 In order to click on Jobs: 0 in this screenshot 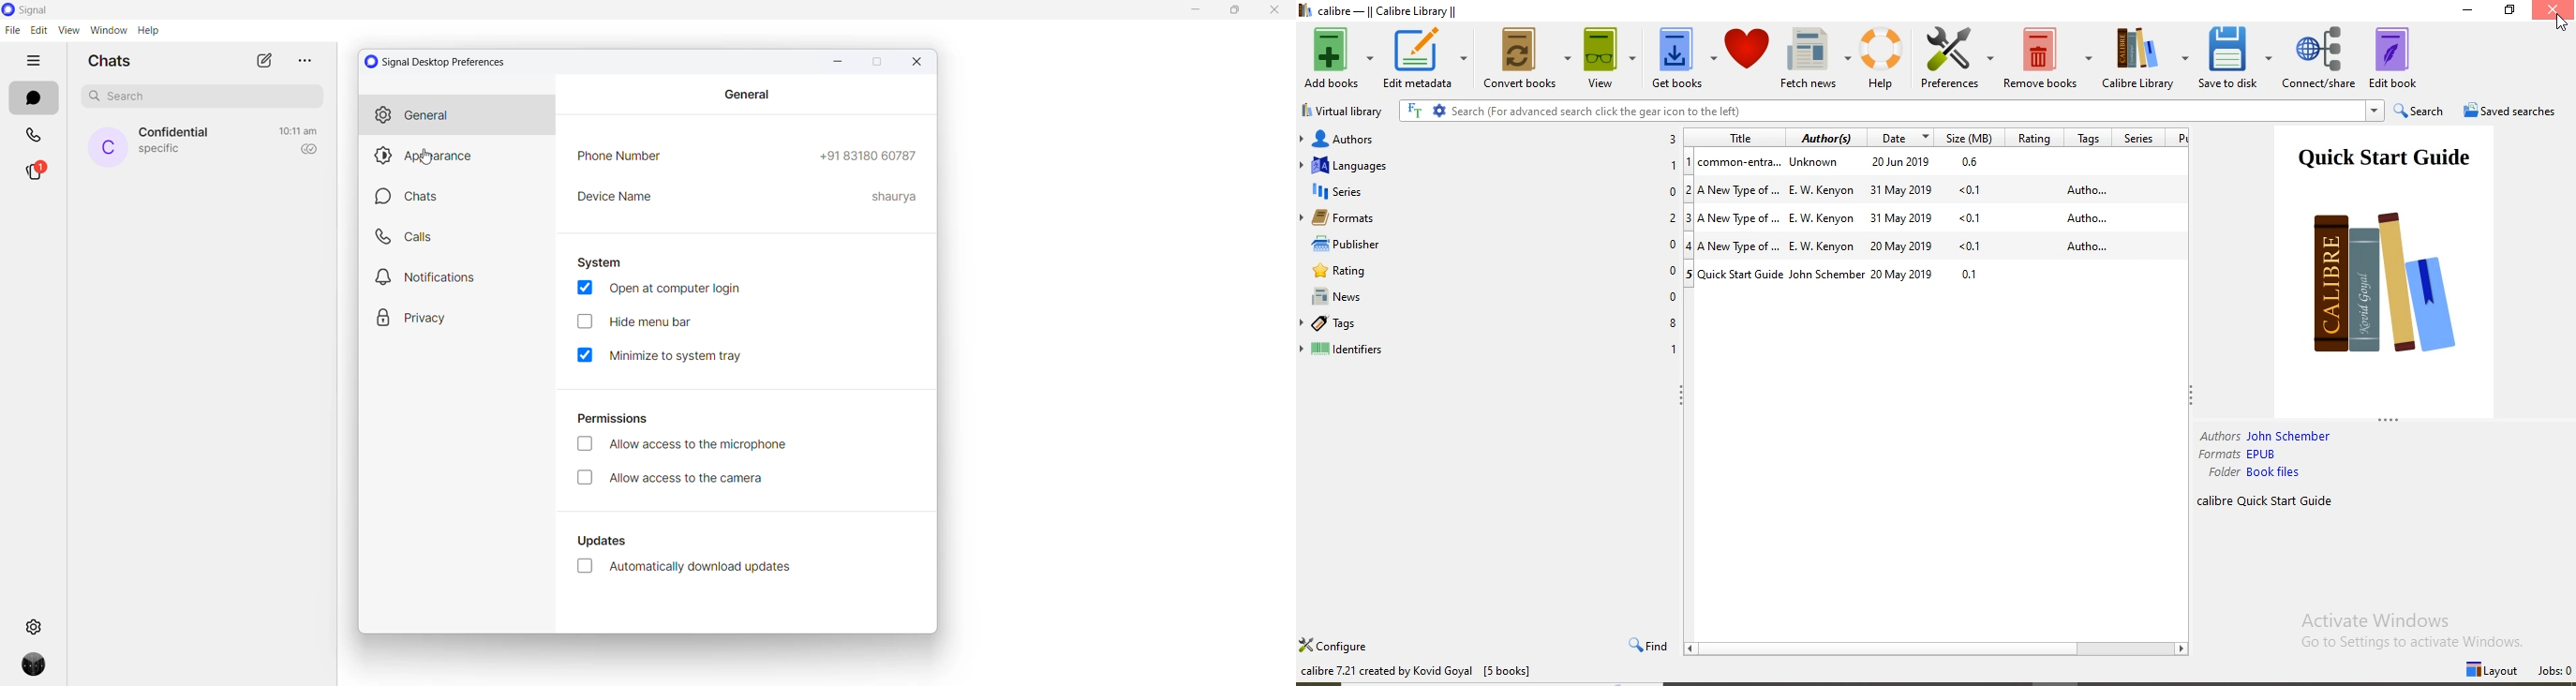, I will do `click(2554, 671)`.